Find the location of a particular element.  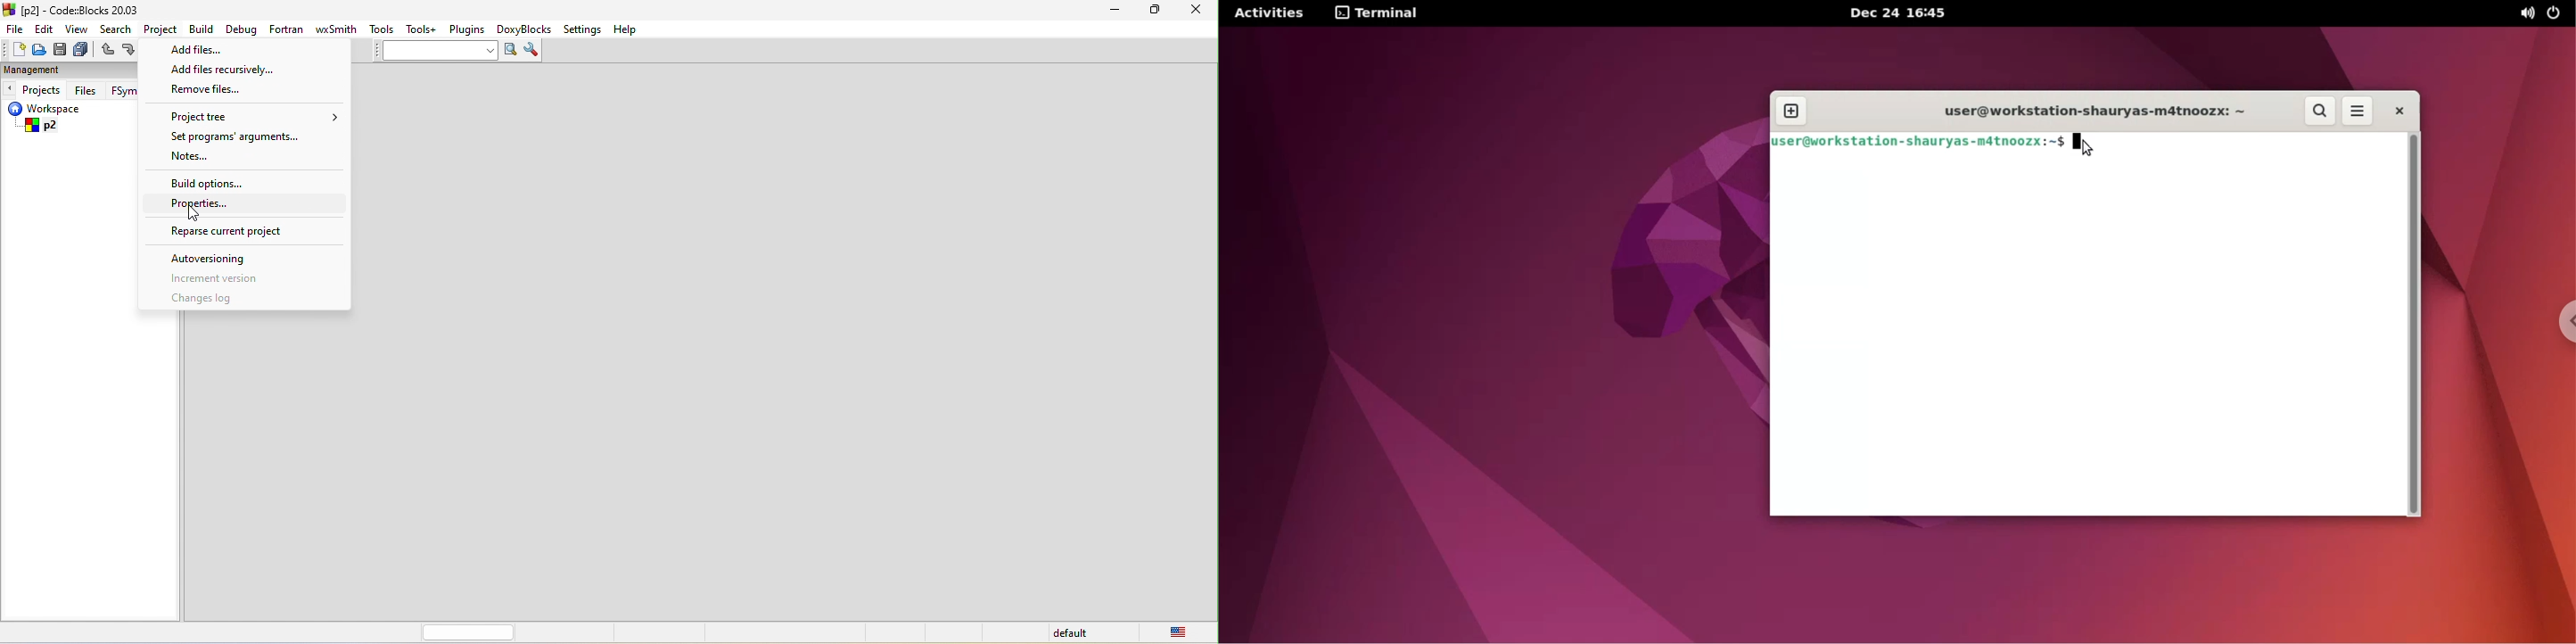

debug is located at coordinates (243, 31).